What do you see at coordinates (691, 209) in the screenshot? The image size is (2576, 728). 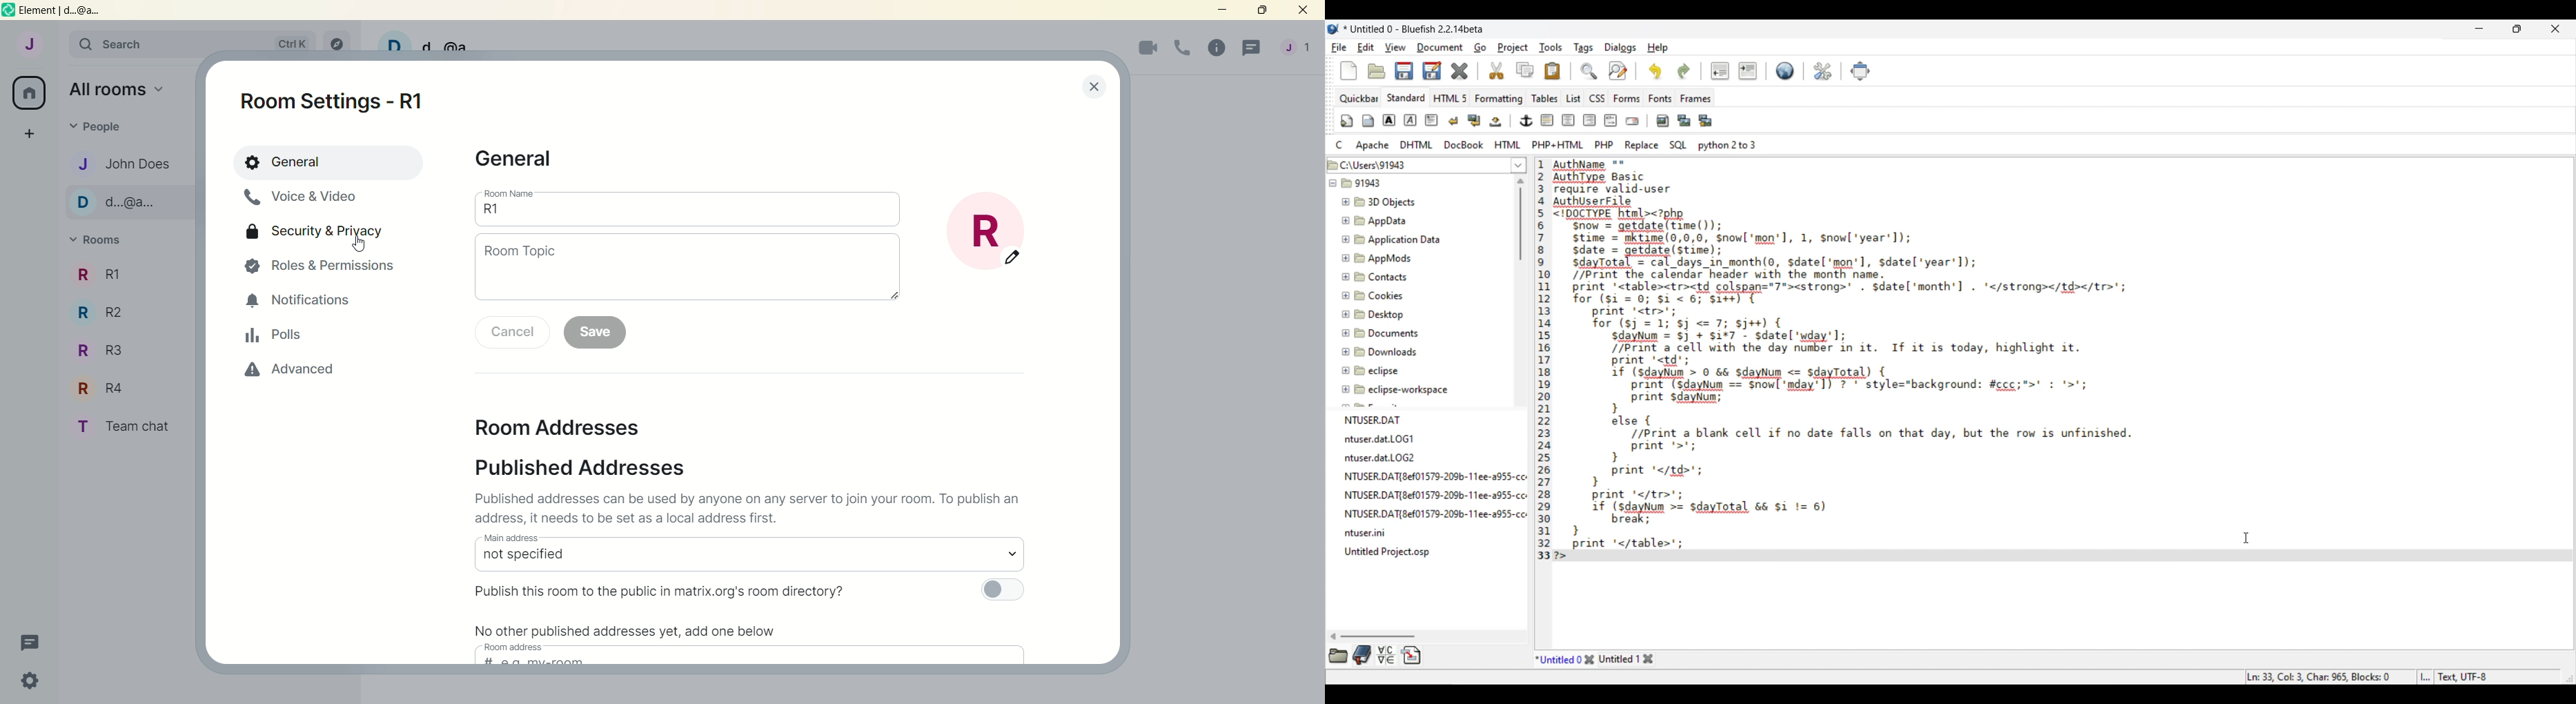 I see `room name` at bounding box center [691, 209].